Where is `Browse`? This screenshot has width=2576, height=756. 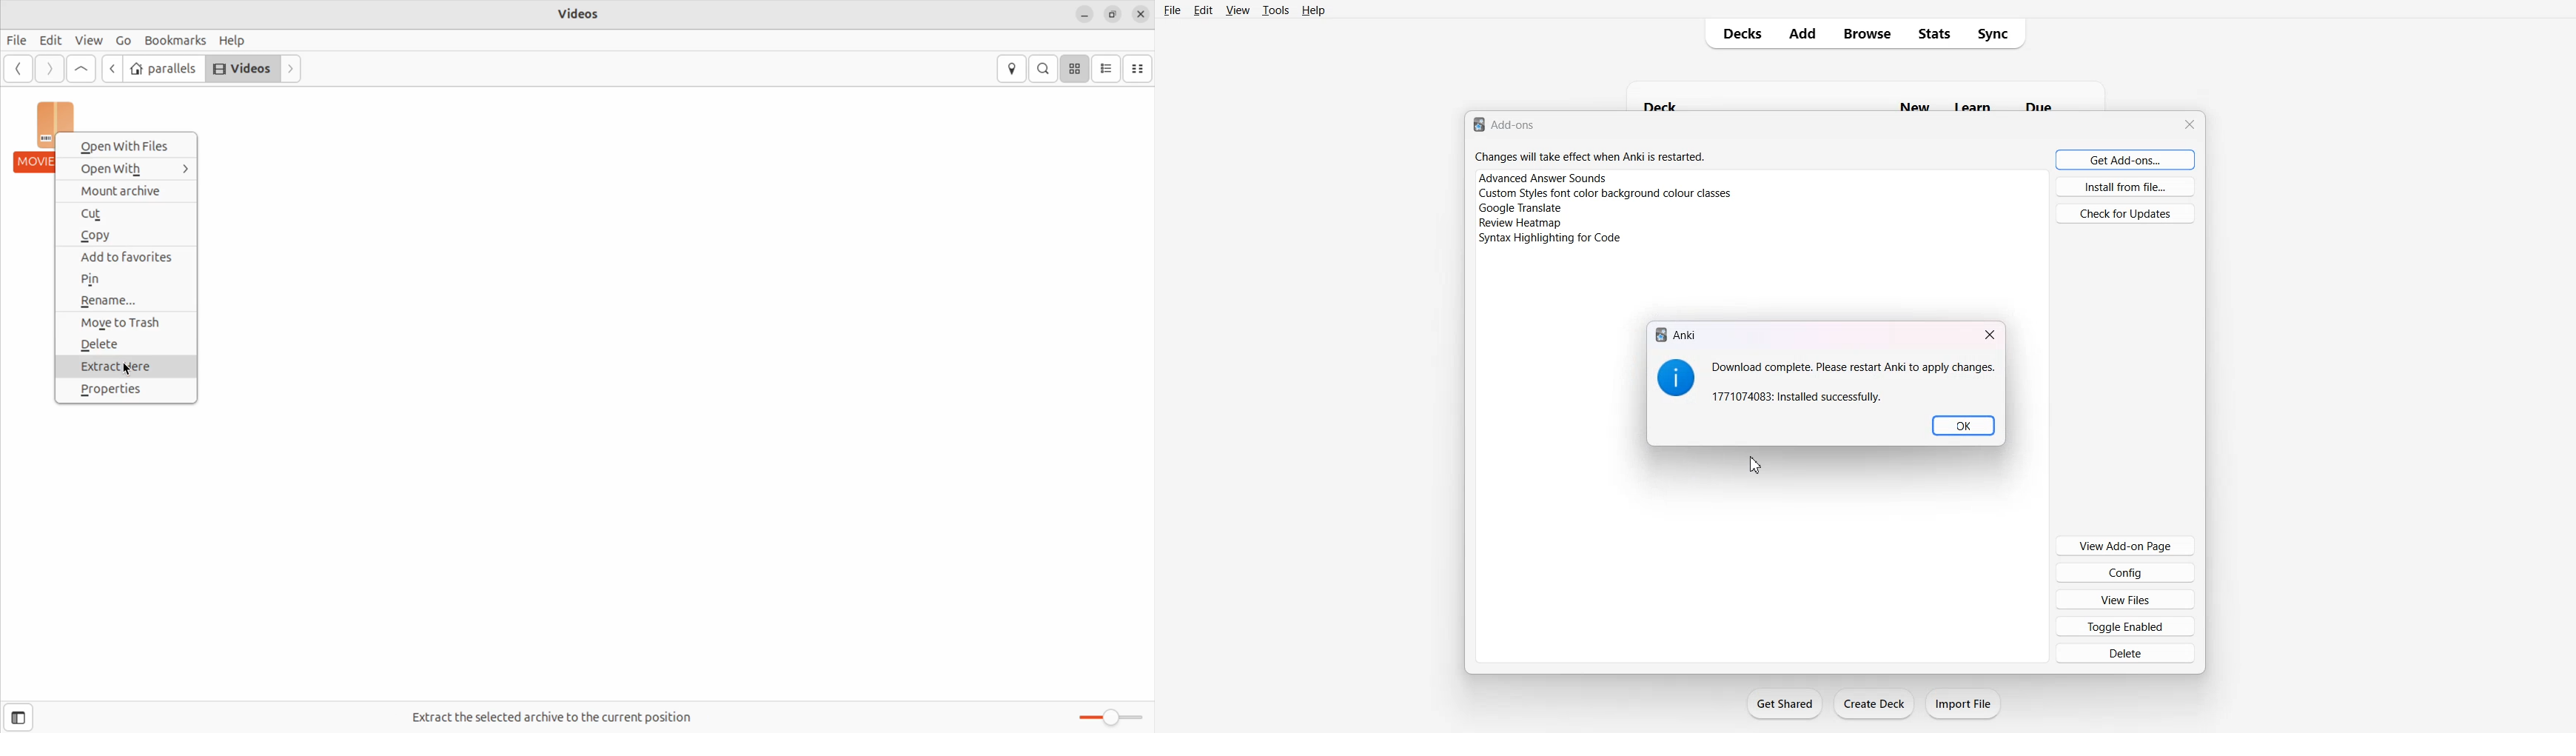 Browse is located at coordinates (1868, 34).